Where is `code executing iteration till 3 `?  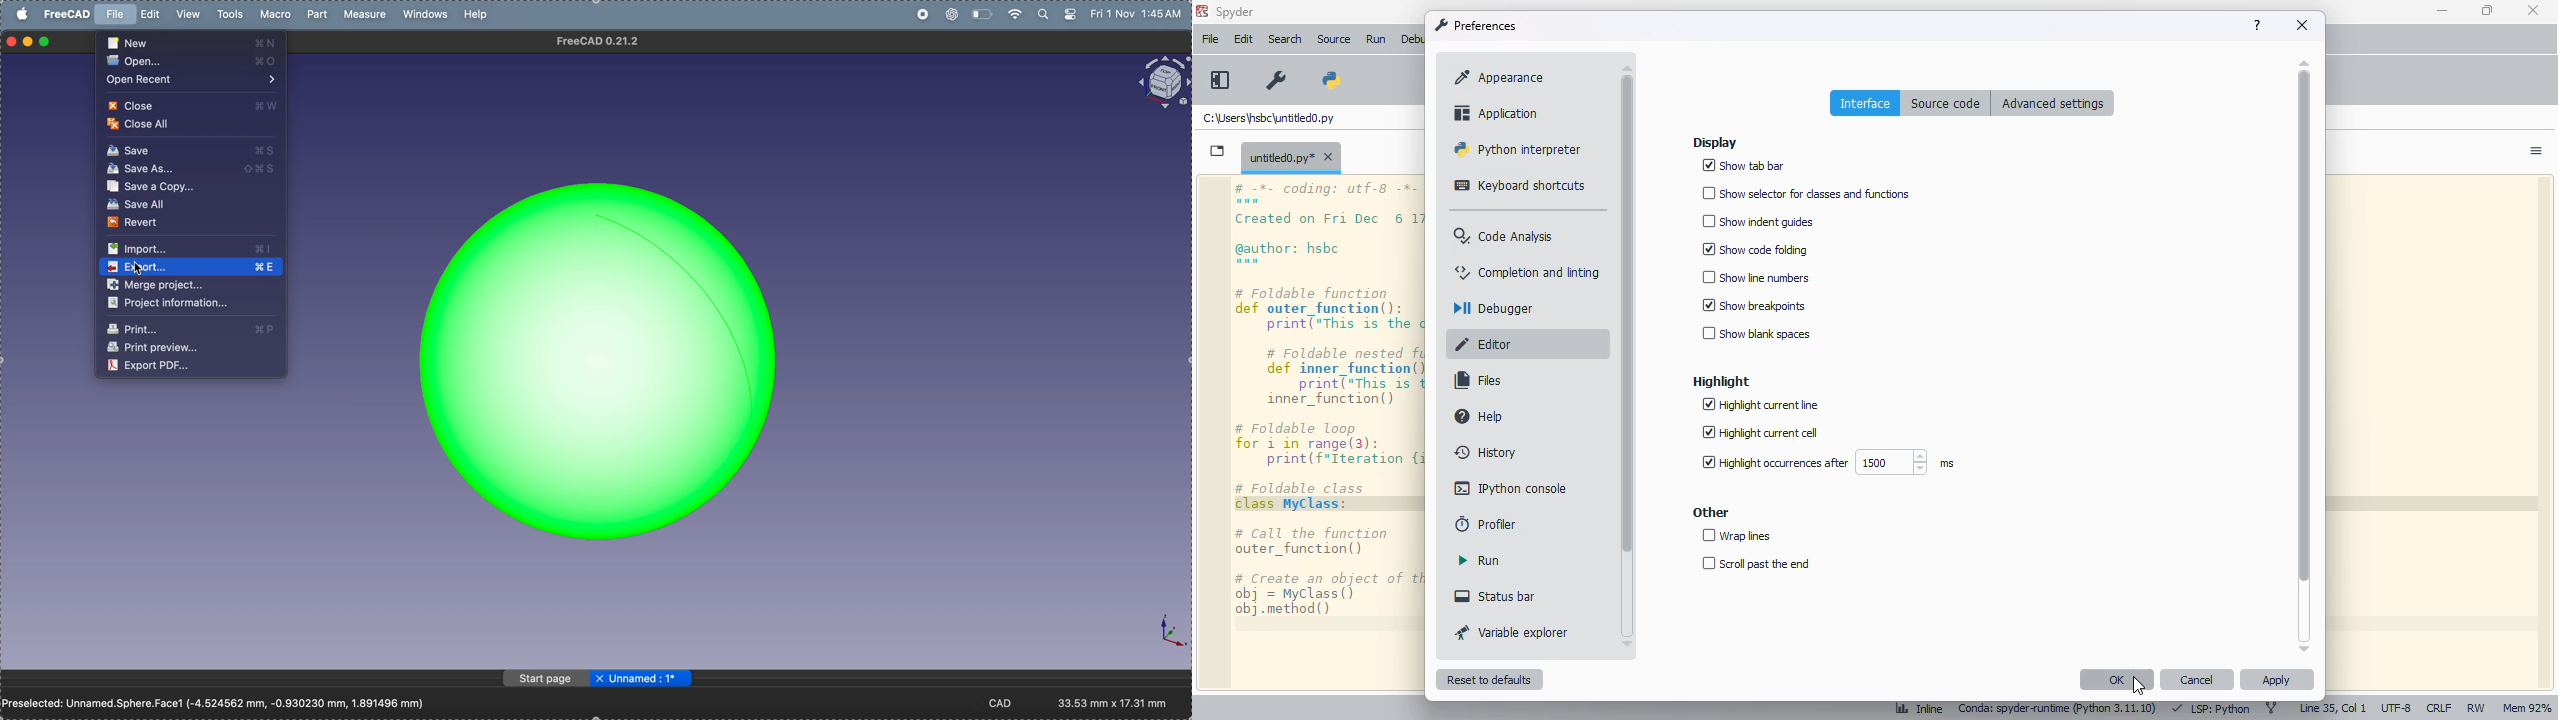
code executing iteration till 3  is located at coordinates (1330, 433).